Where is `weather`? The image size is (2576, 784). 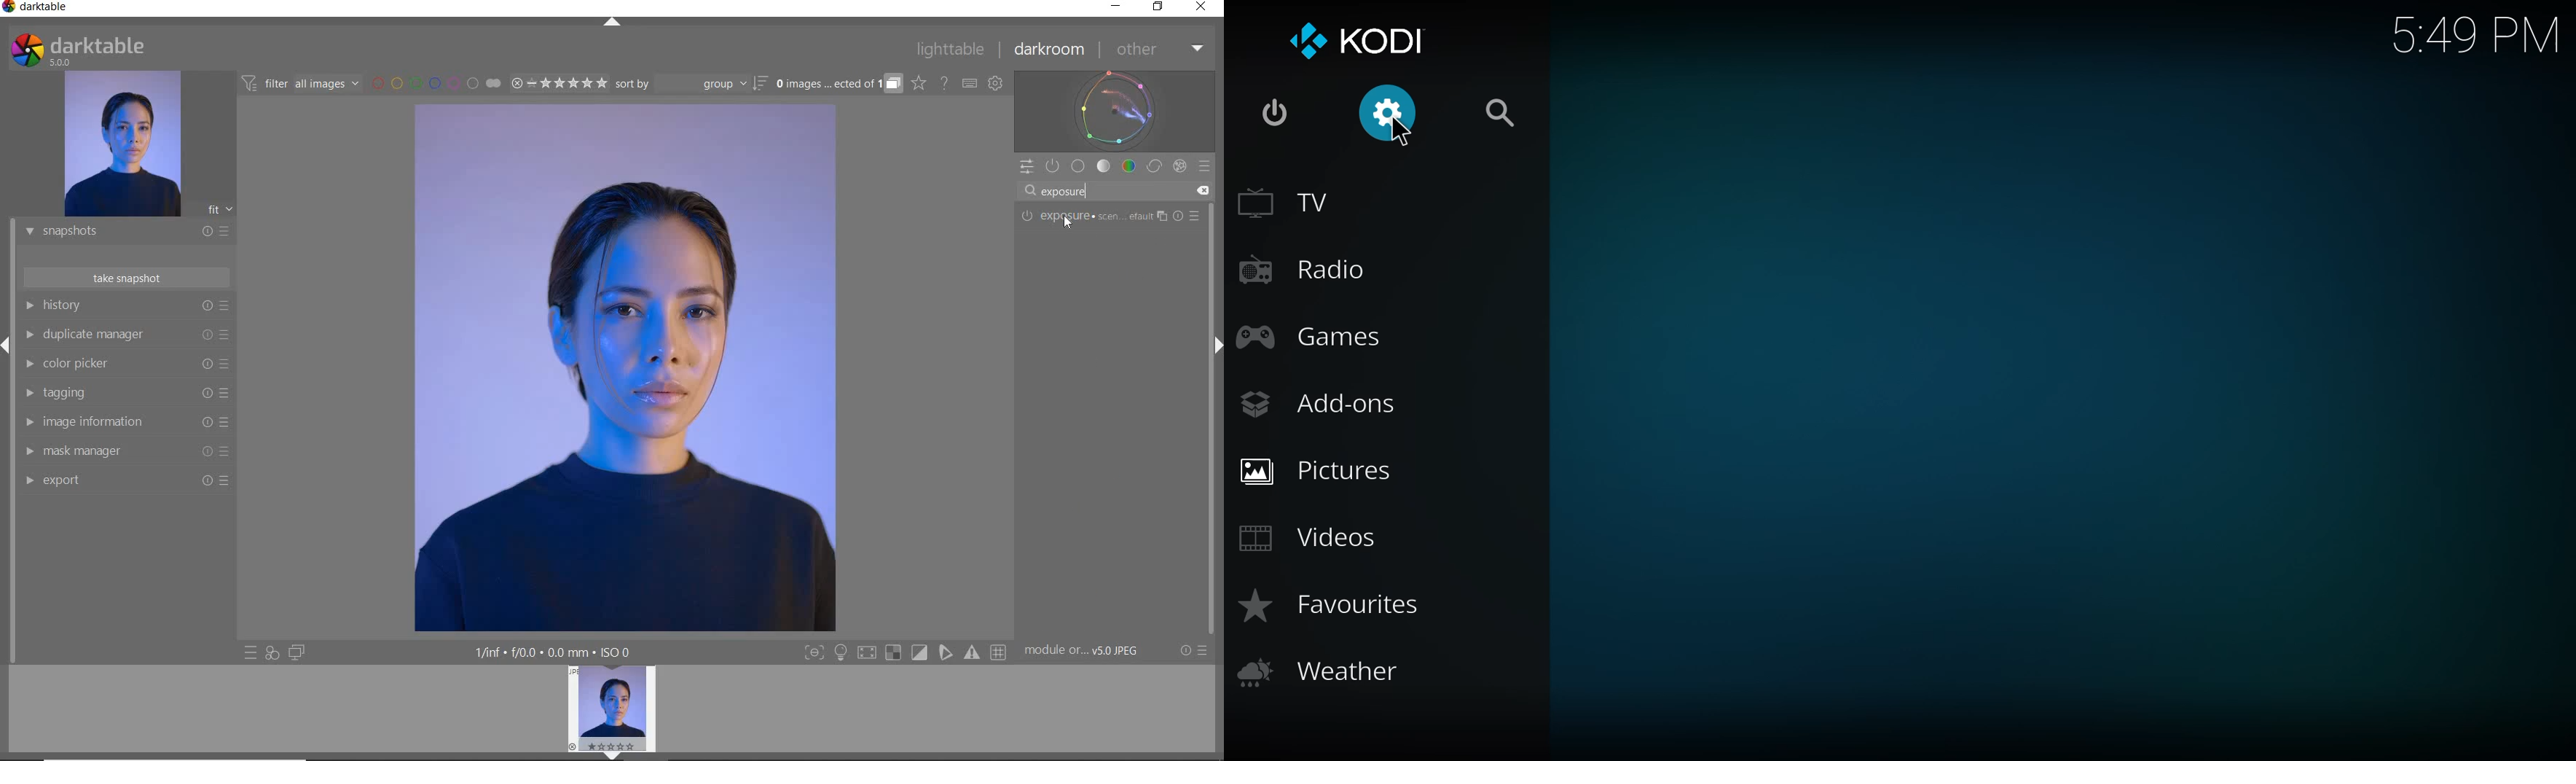 weather is located at coordinates (1325, 673).